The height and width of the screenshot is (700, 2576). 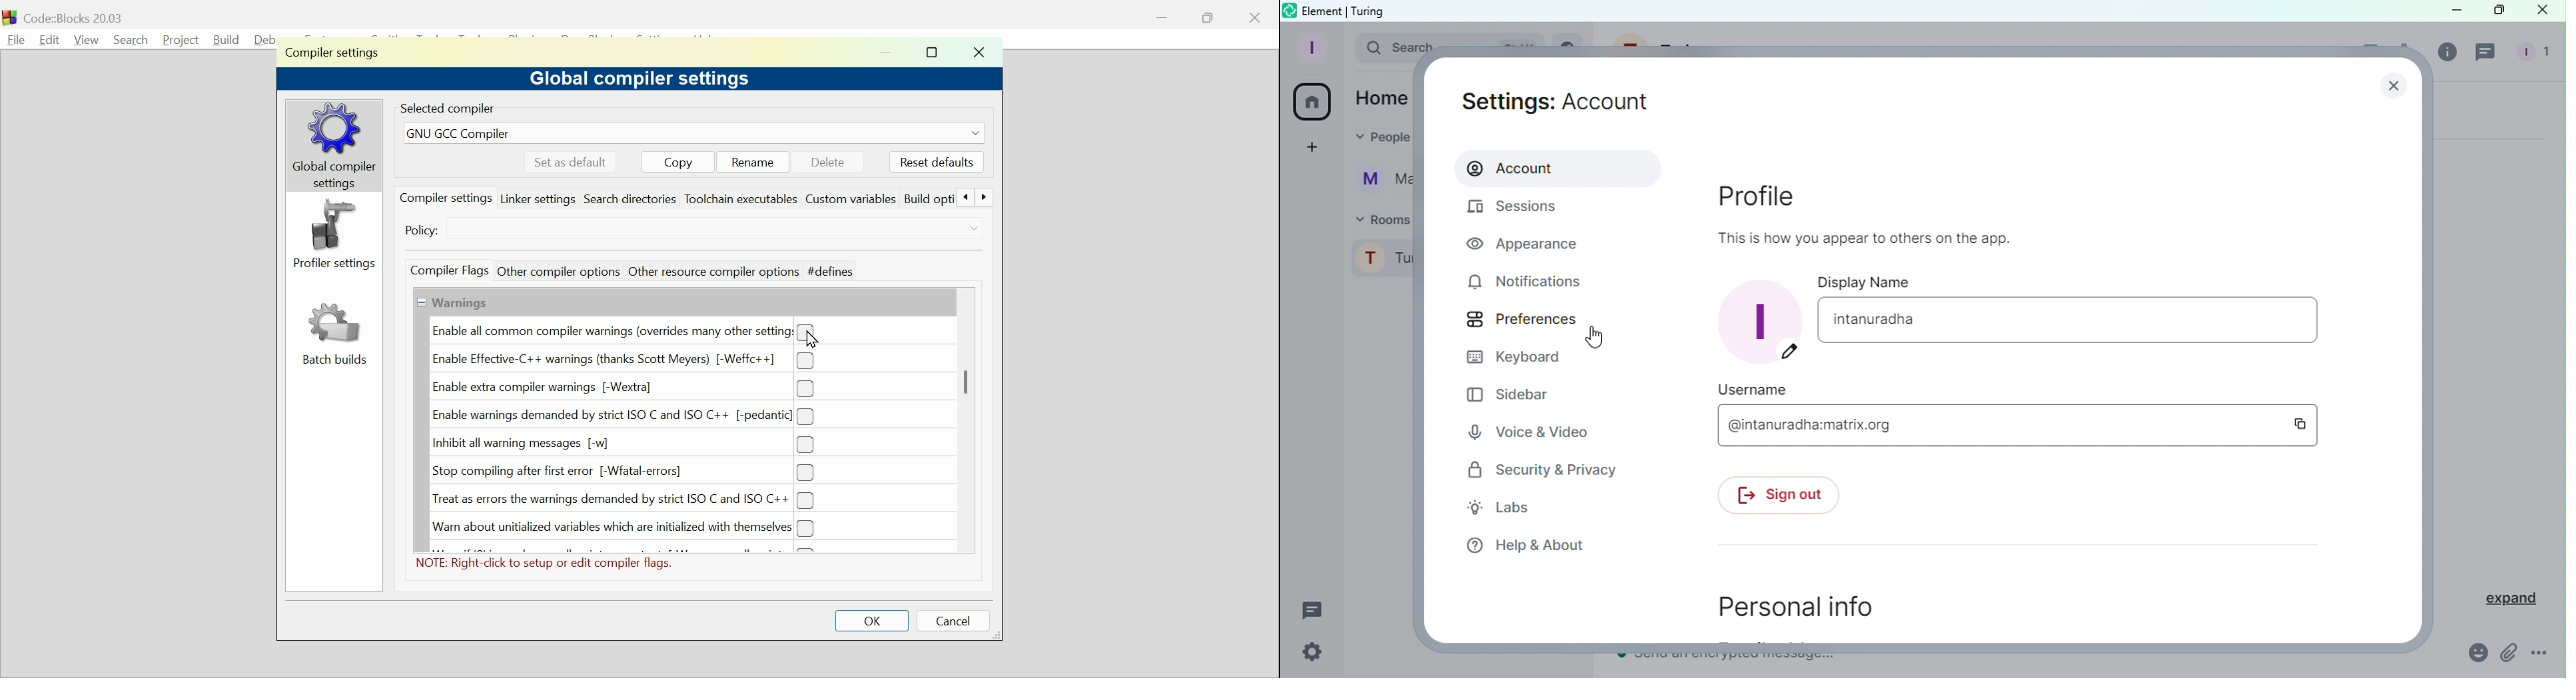 What do you see at coordinates (1382, 50) in the screenshot?
I see `Search` at bounding box center [1382, 50].